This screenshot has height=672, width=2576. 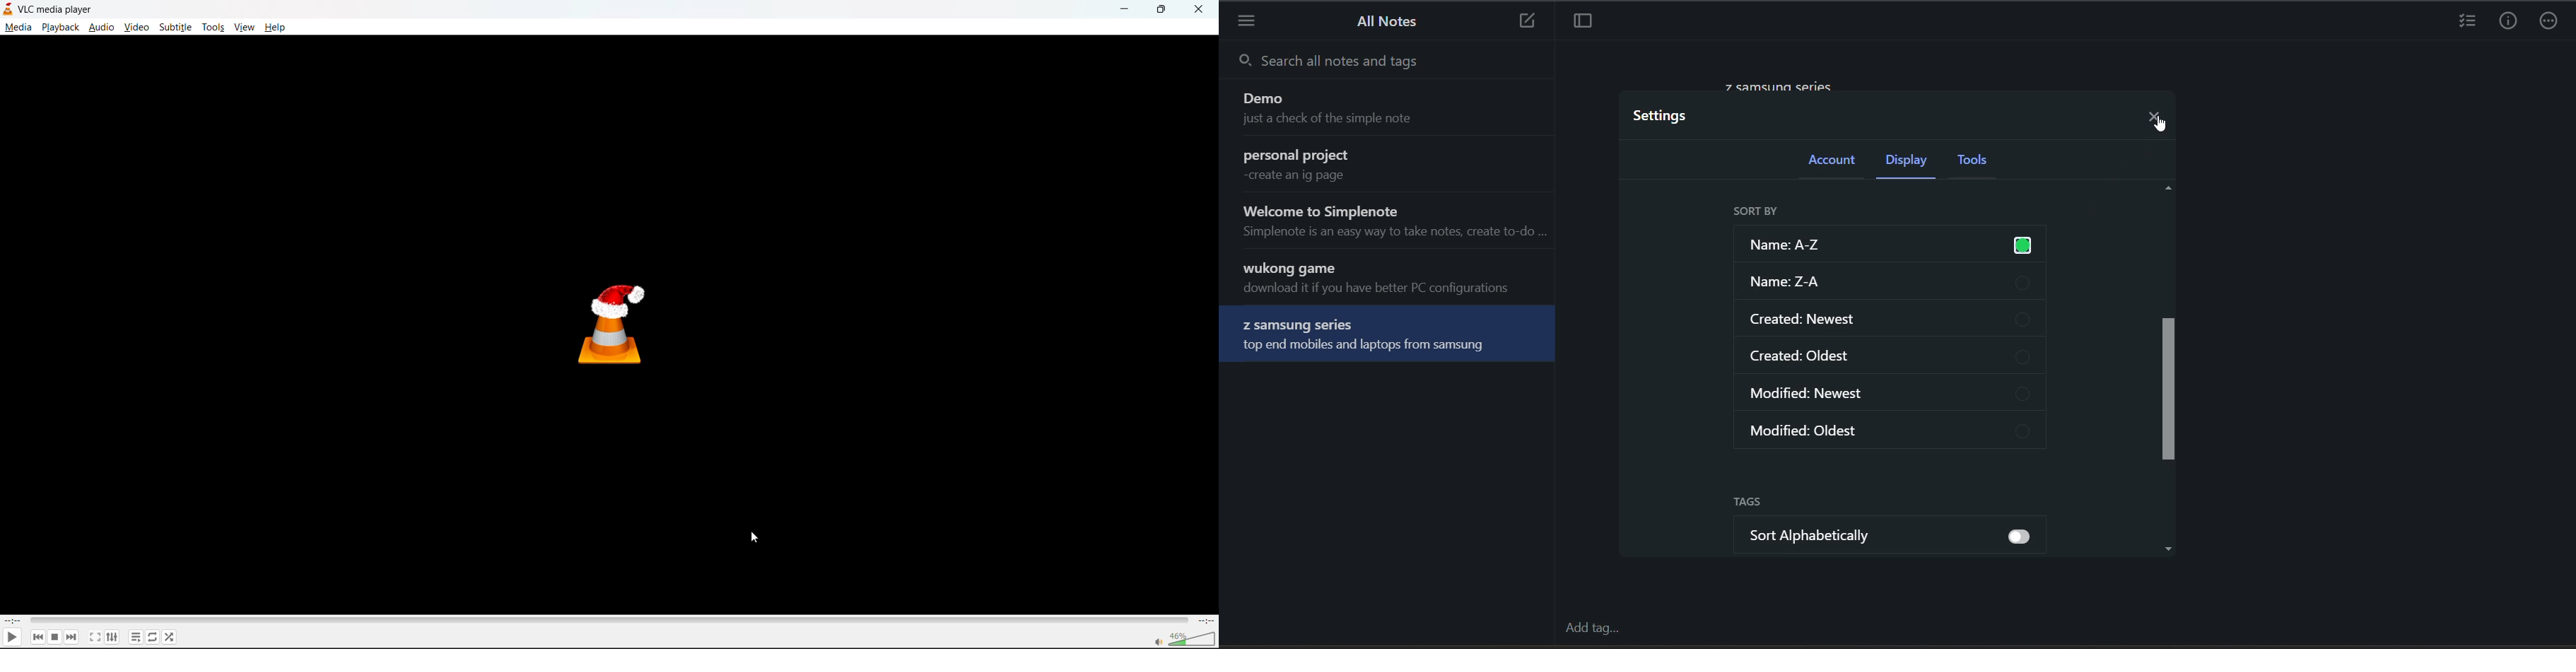 What do you see at coordinates (2551, 21) in the screenshot?
I see `actions` at bounding box center [2551, 21].